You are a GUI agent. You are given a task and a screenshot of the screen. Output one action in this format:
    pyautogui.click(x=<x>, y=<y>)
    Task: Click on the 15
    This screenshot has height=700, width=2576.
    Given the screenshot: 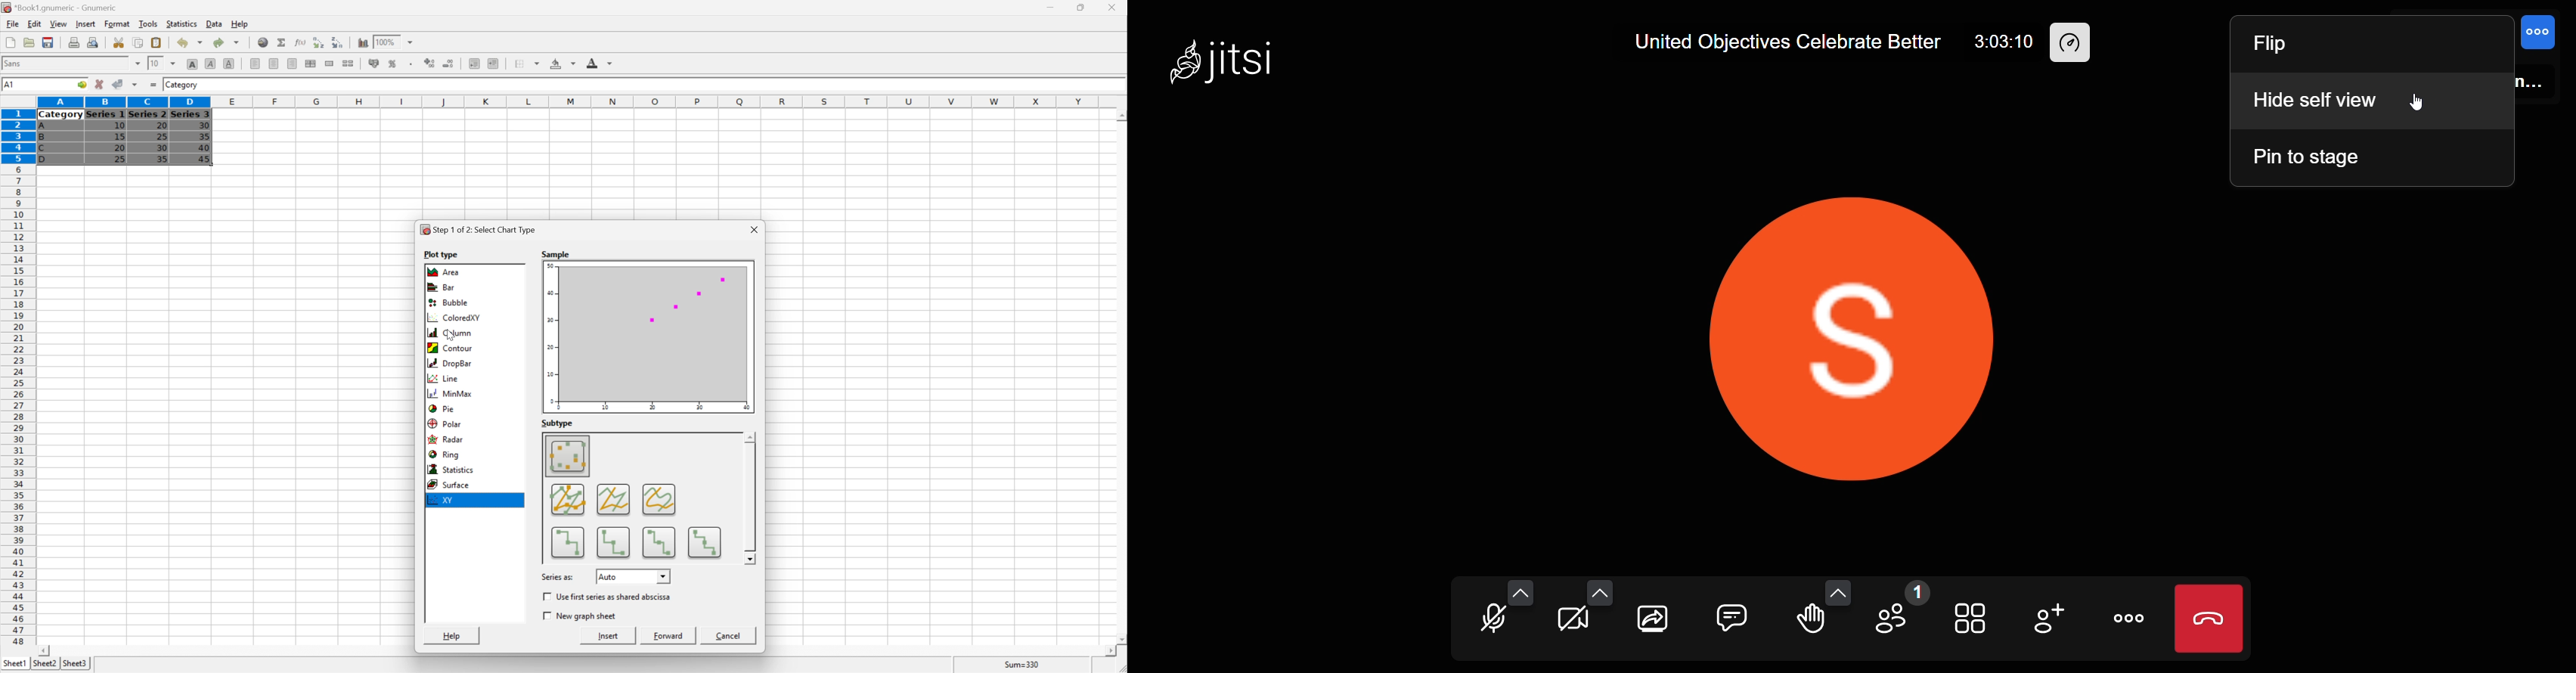 What is the action you would take?
    pyautogui.click(x=120, y=136)
    